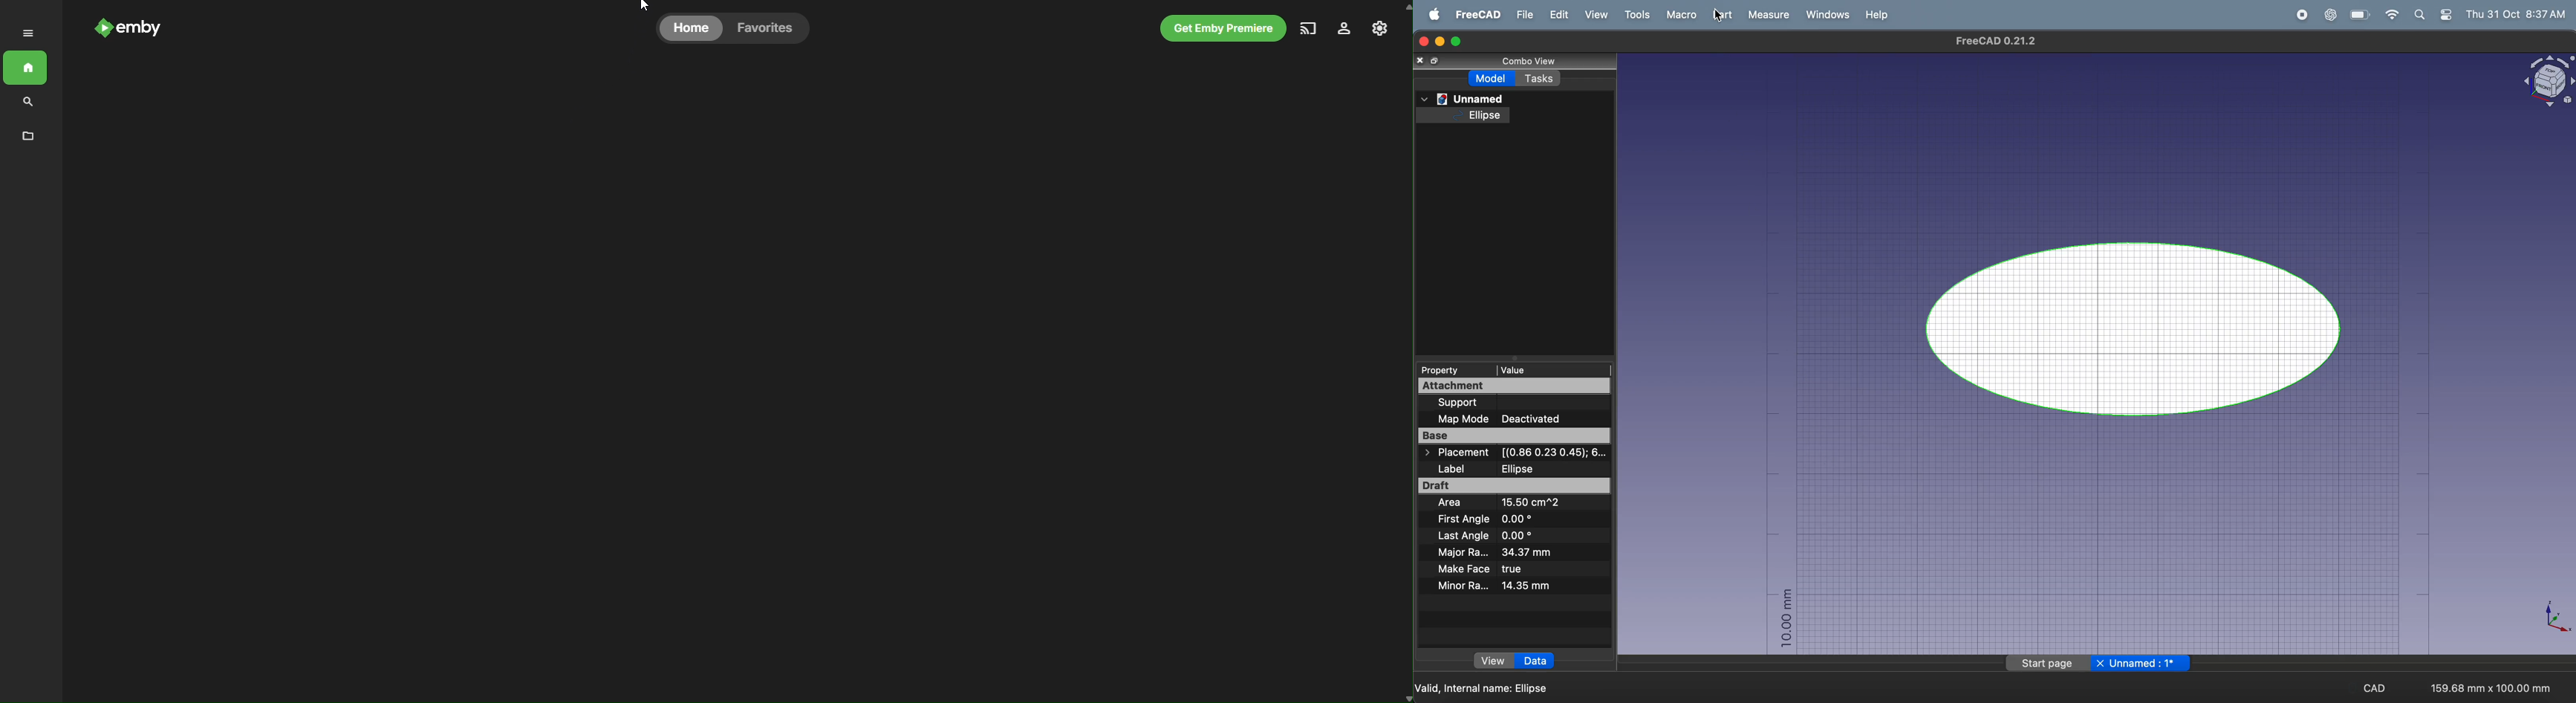 The height and width of the screenshot is (728, 2576). What do you see at coordinates (2141, 327) in the screenshot?
I see `ellipse` at bounding box center [2141, 327].